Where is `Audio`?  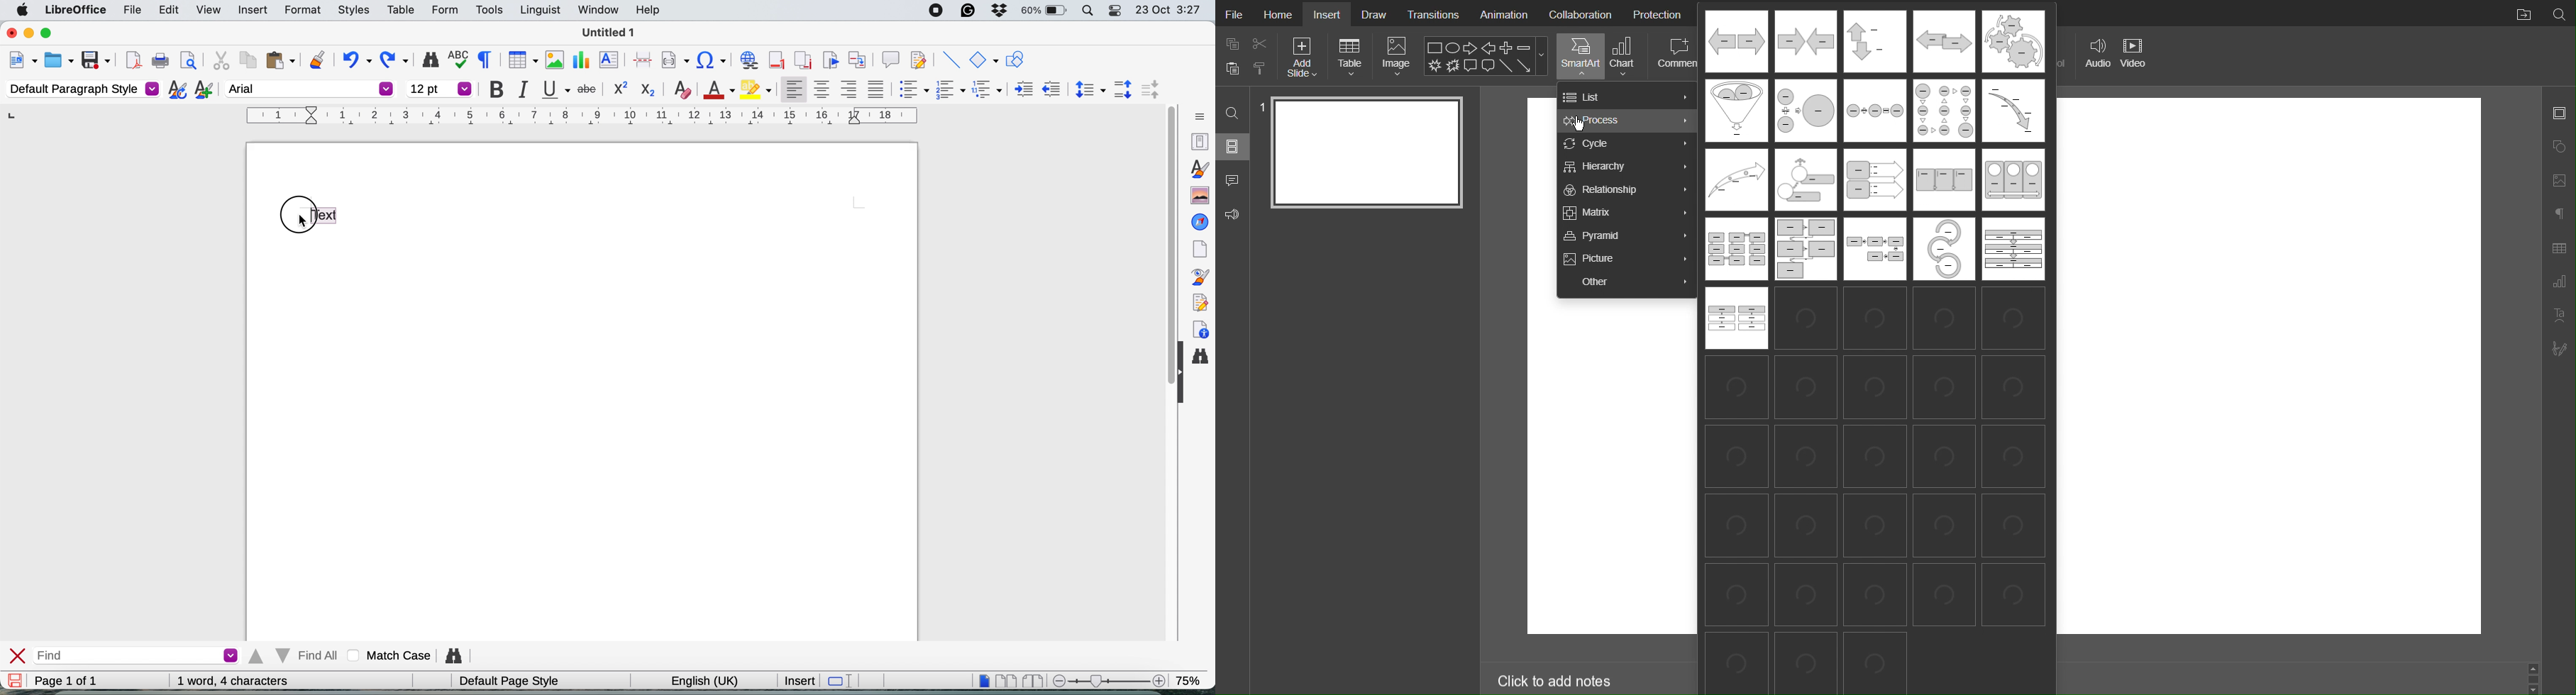
Audio is located at coordinates (2092, 56).